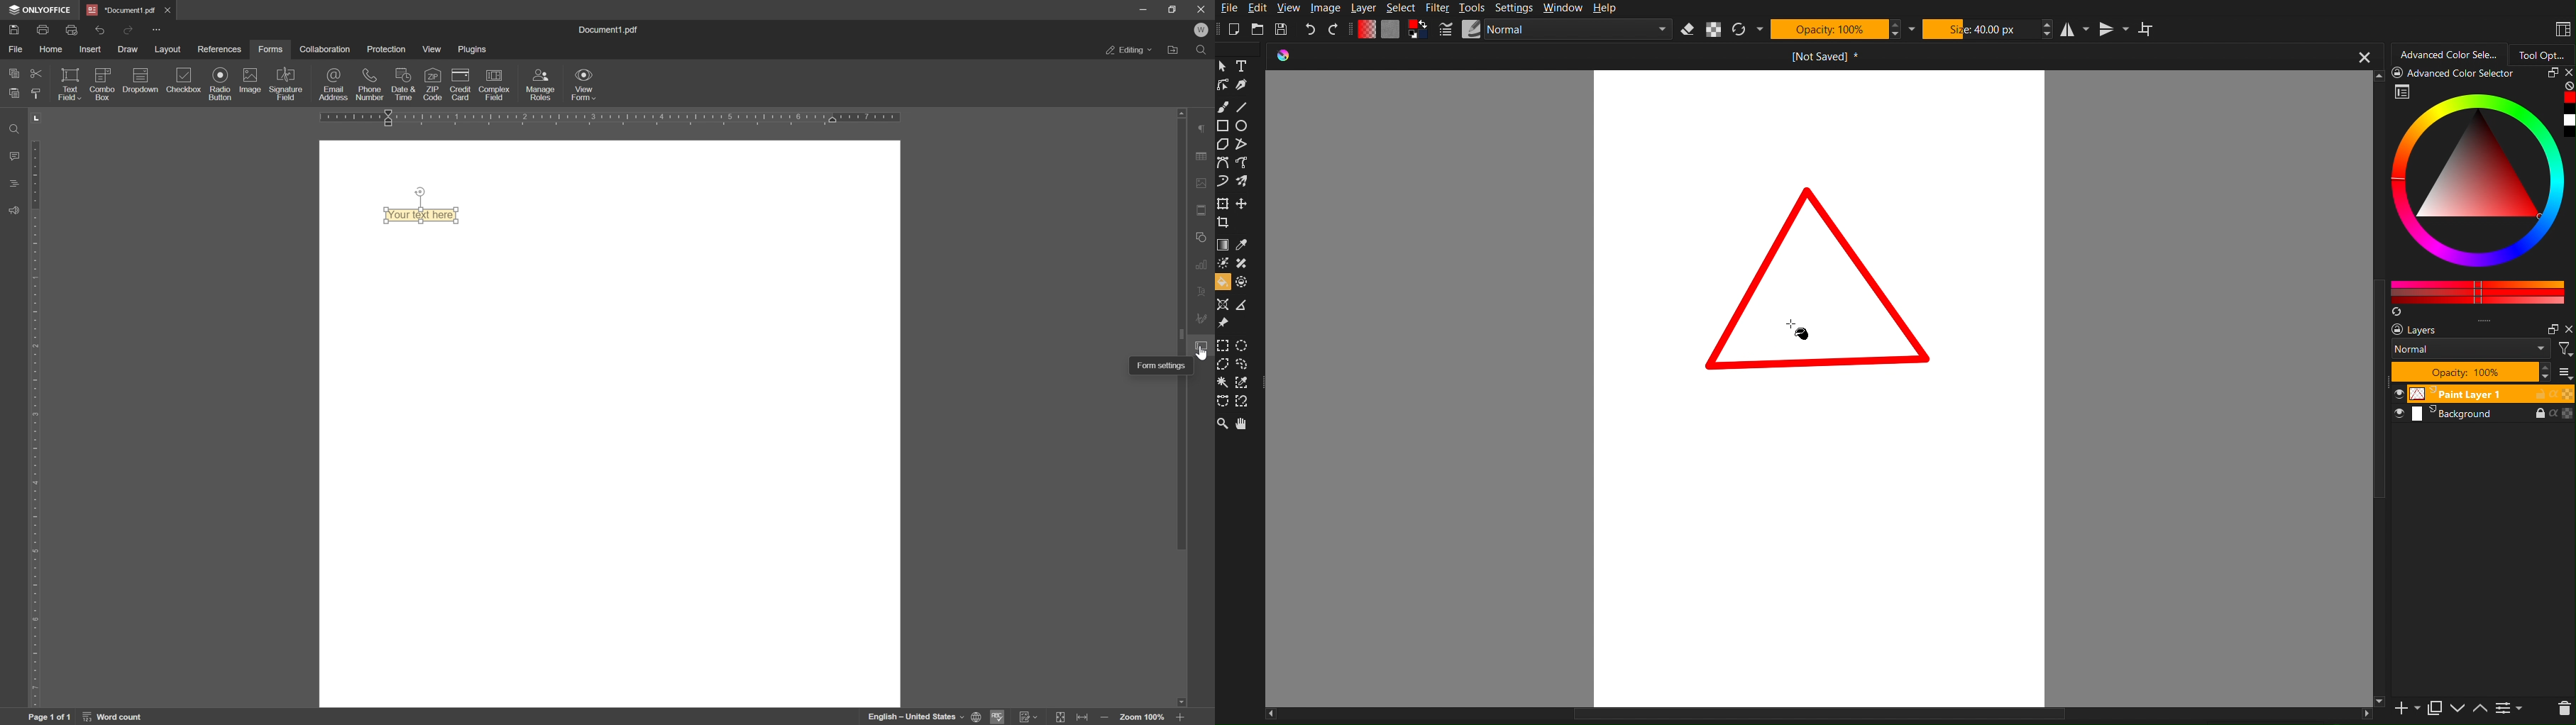 The height and width of the screenshot is (728, 2576). I want to click on find, so click(13, 126).